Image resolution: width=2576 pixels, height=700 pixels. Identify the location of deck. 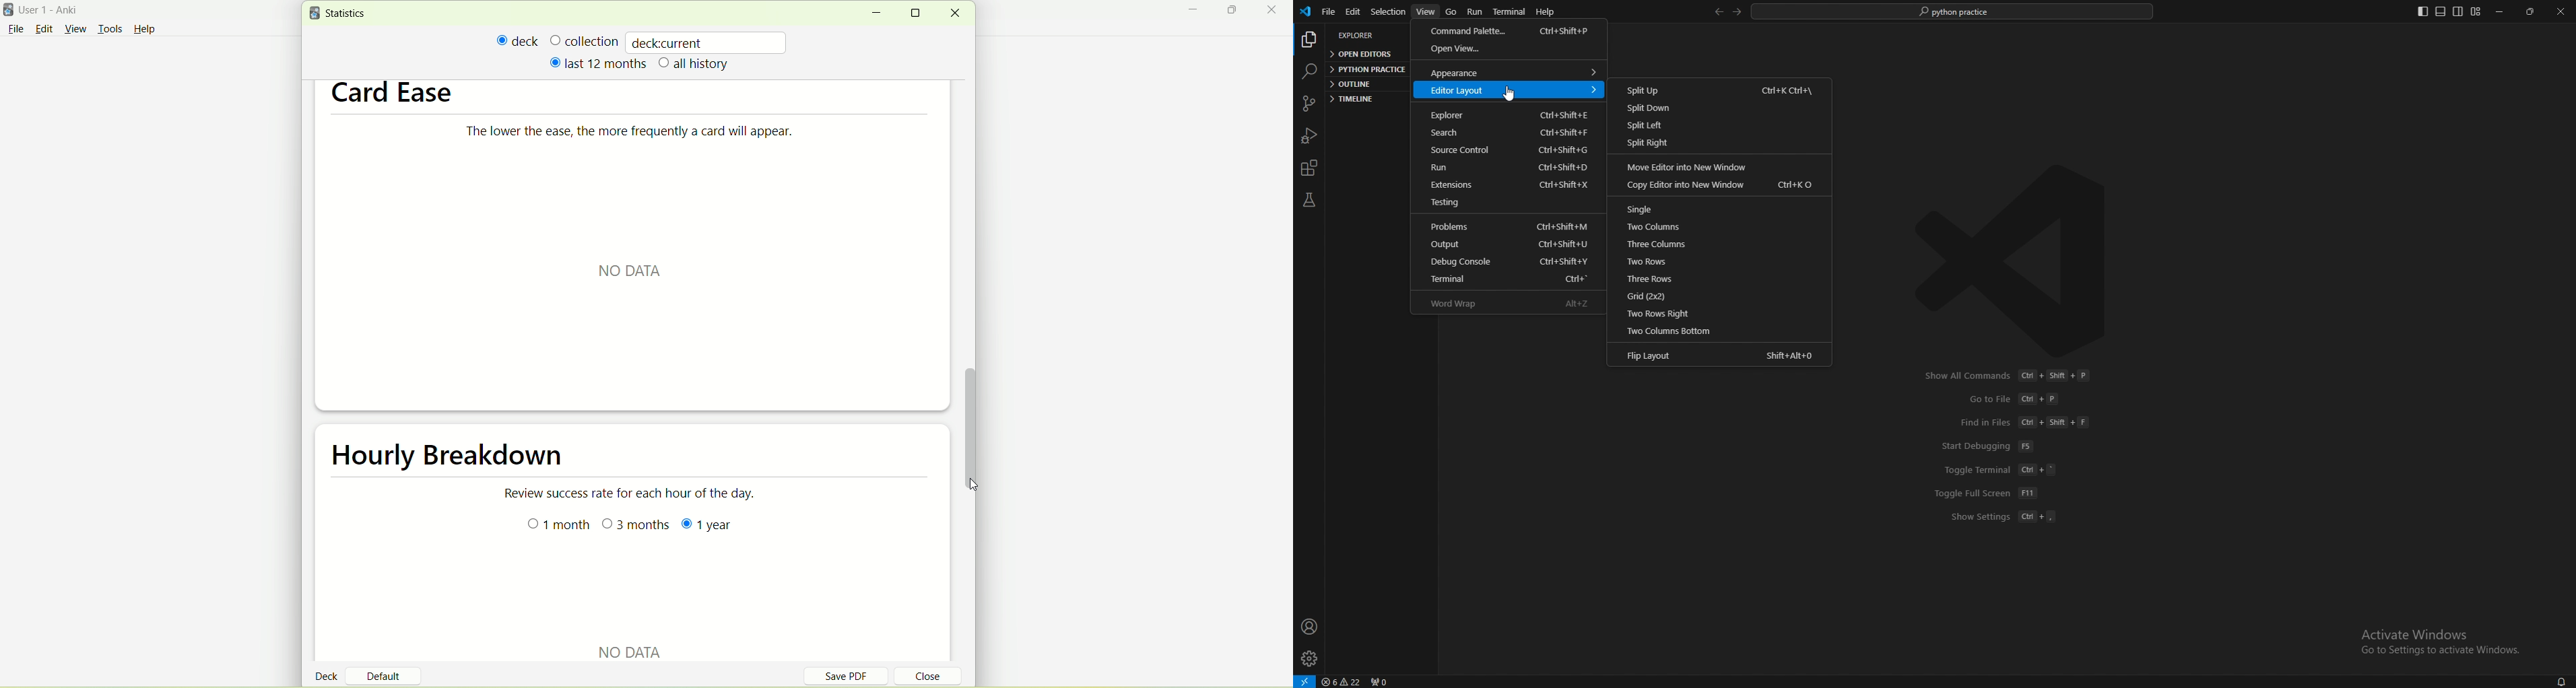
(518, 40).